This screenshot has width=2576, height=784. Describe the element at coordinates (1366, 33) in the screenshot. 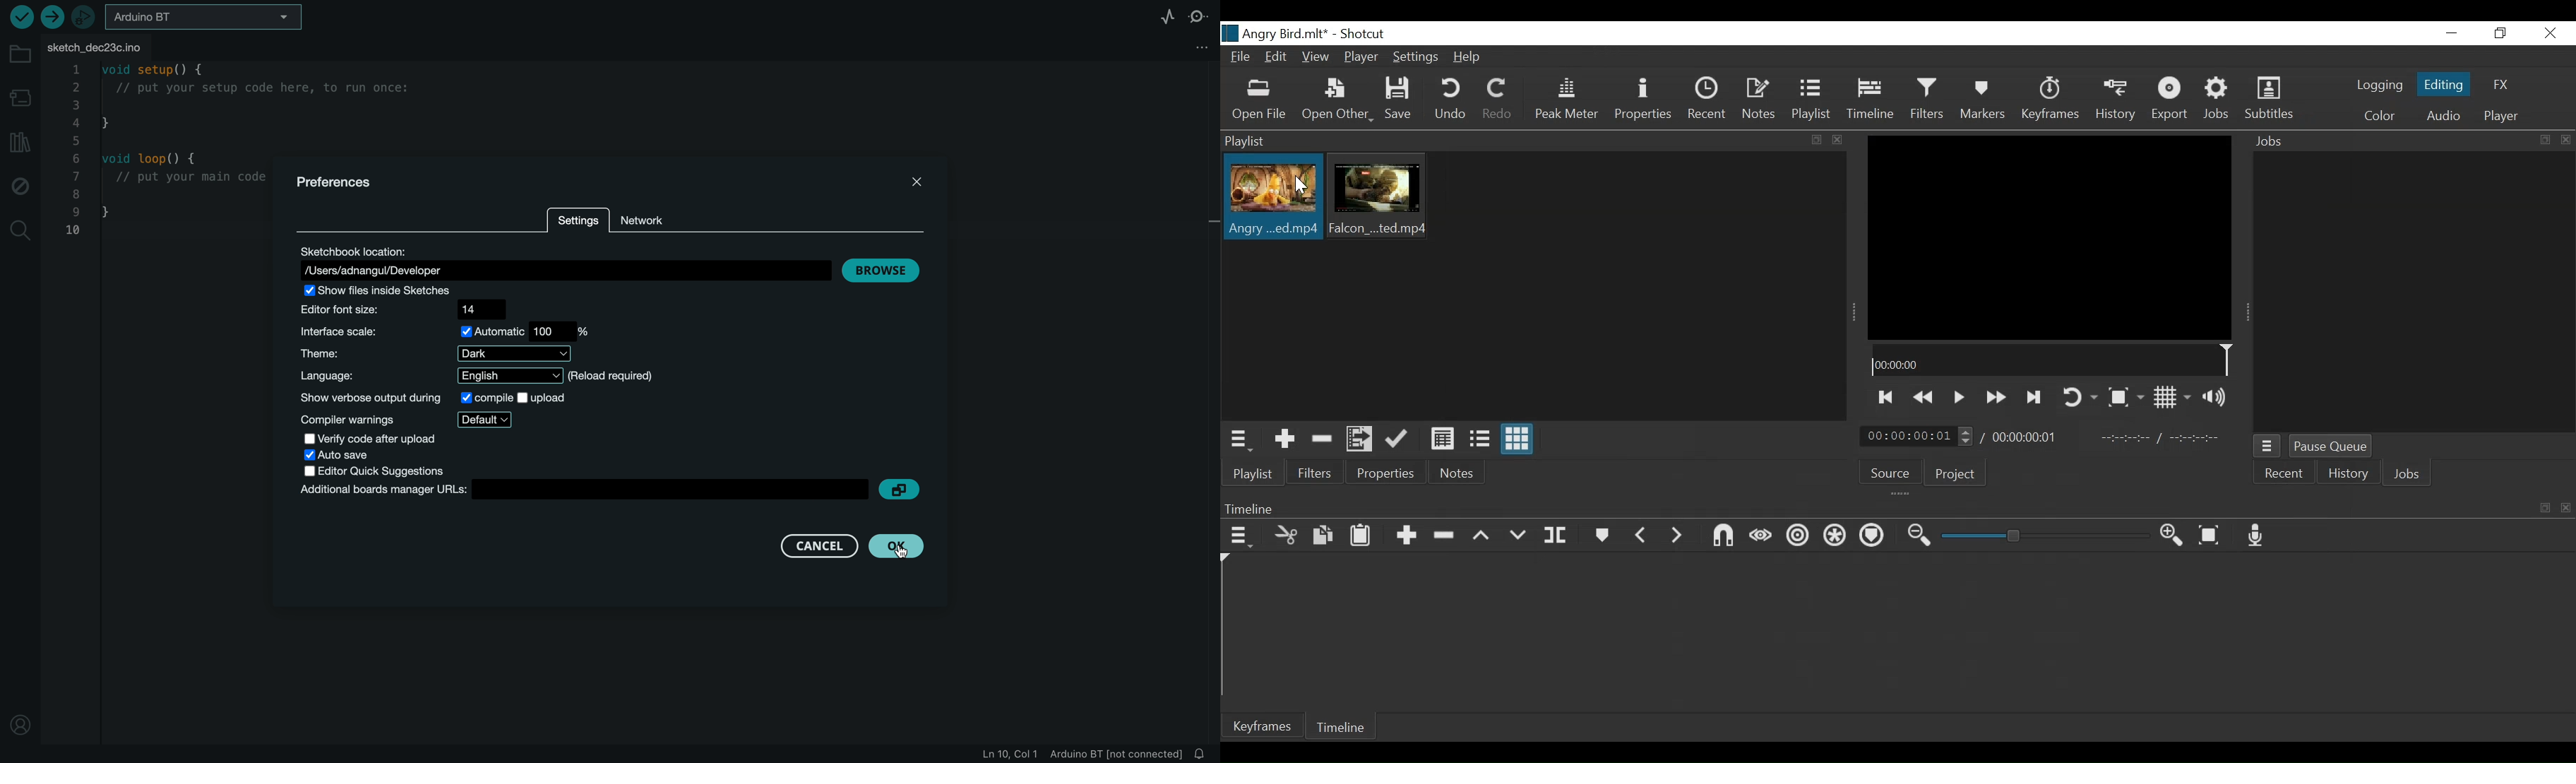

I see `Shotcut` at that location.